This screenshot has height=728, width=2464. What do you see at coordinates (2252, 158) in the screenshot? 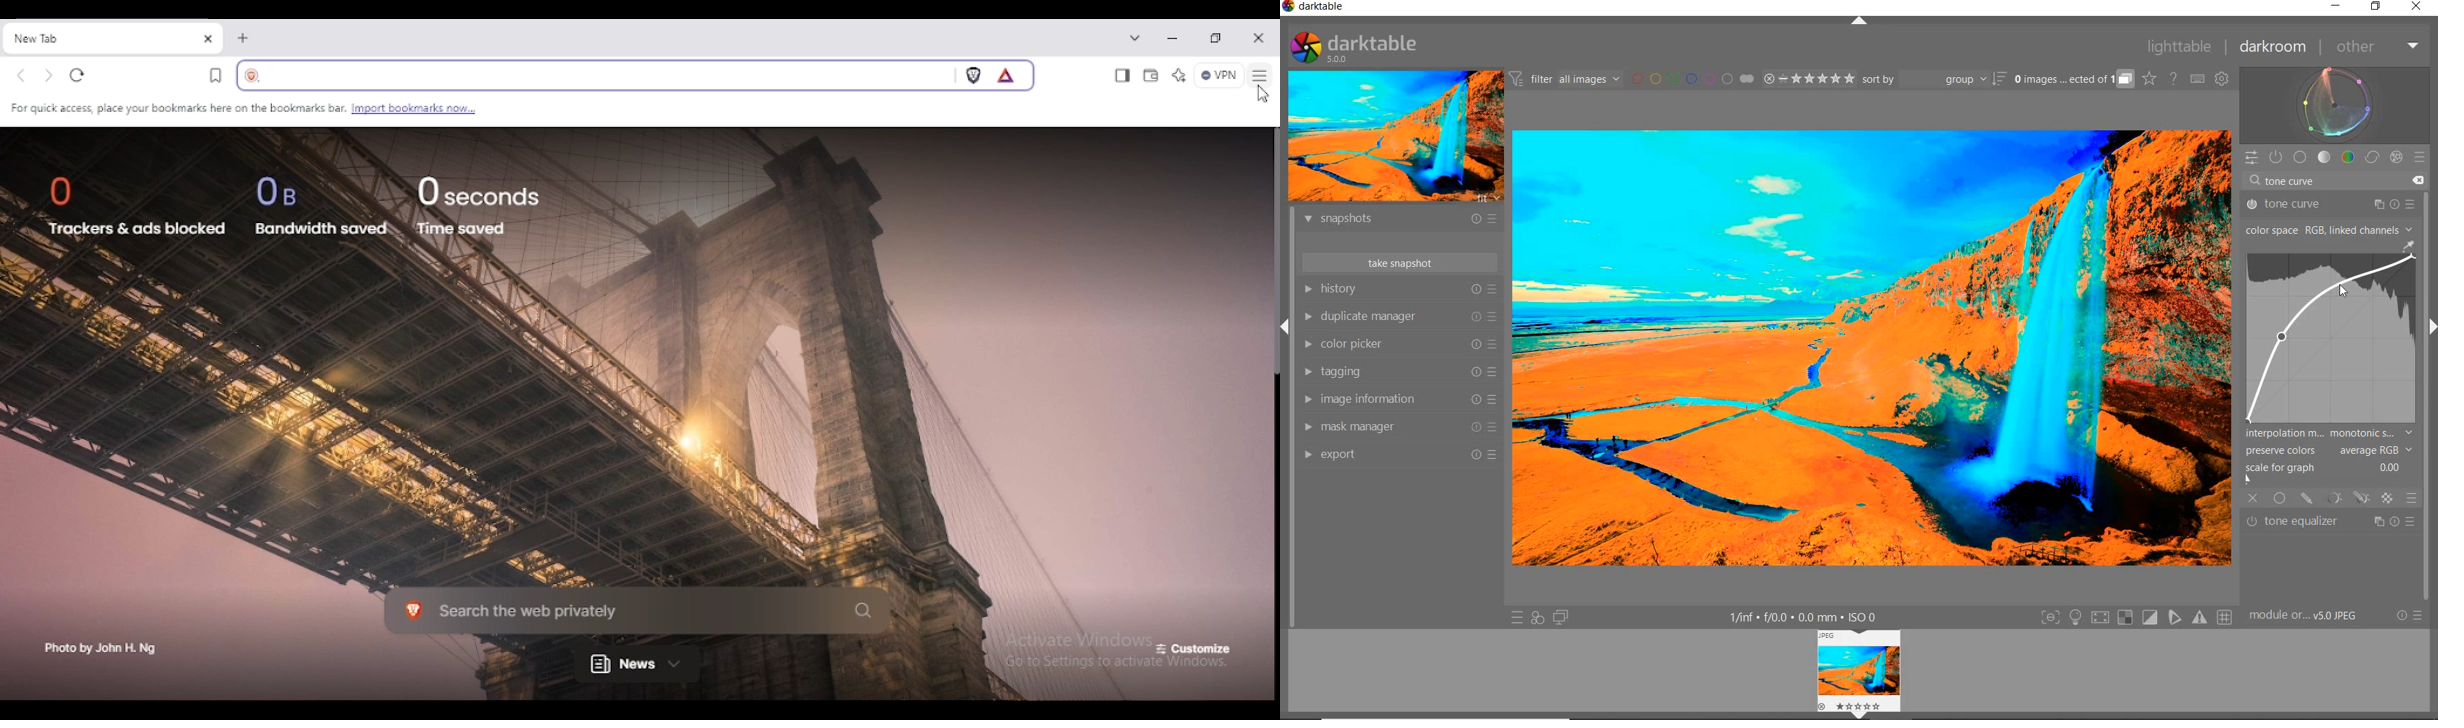
I see `QUICK ACCESS PANEL` at bounding box center [2252, 158].